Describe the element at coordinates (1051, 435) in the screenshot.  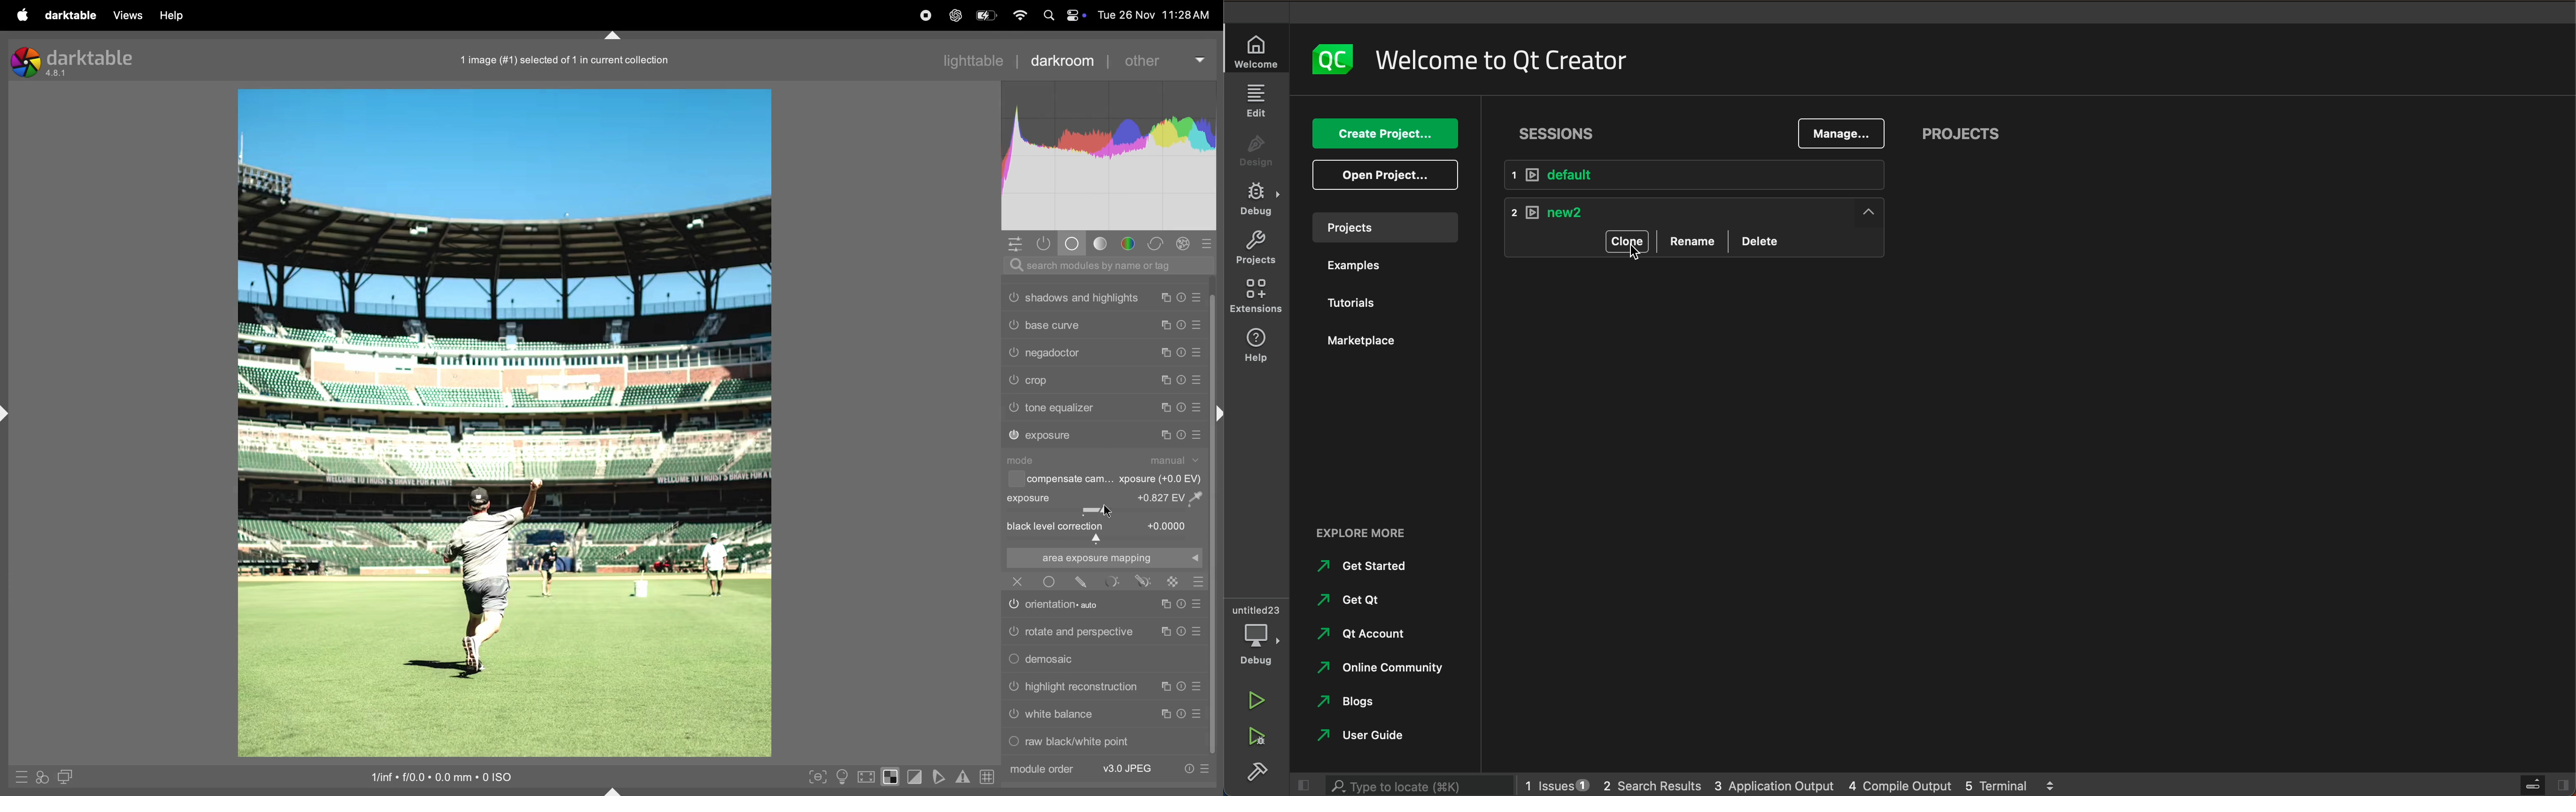
I see `exposure` at that location.